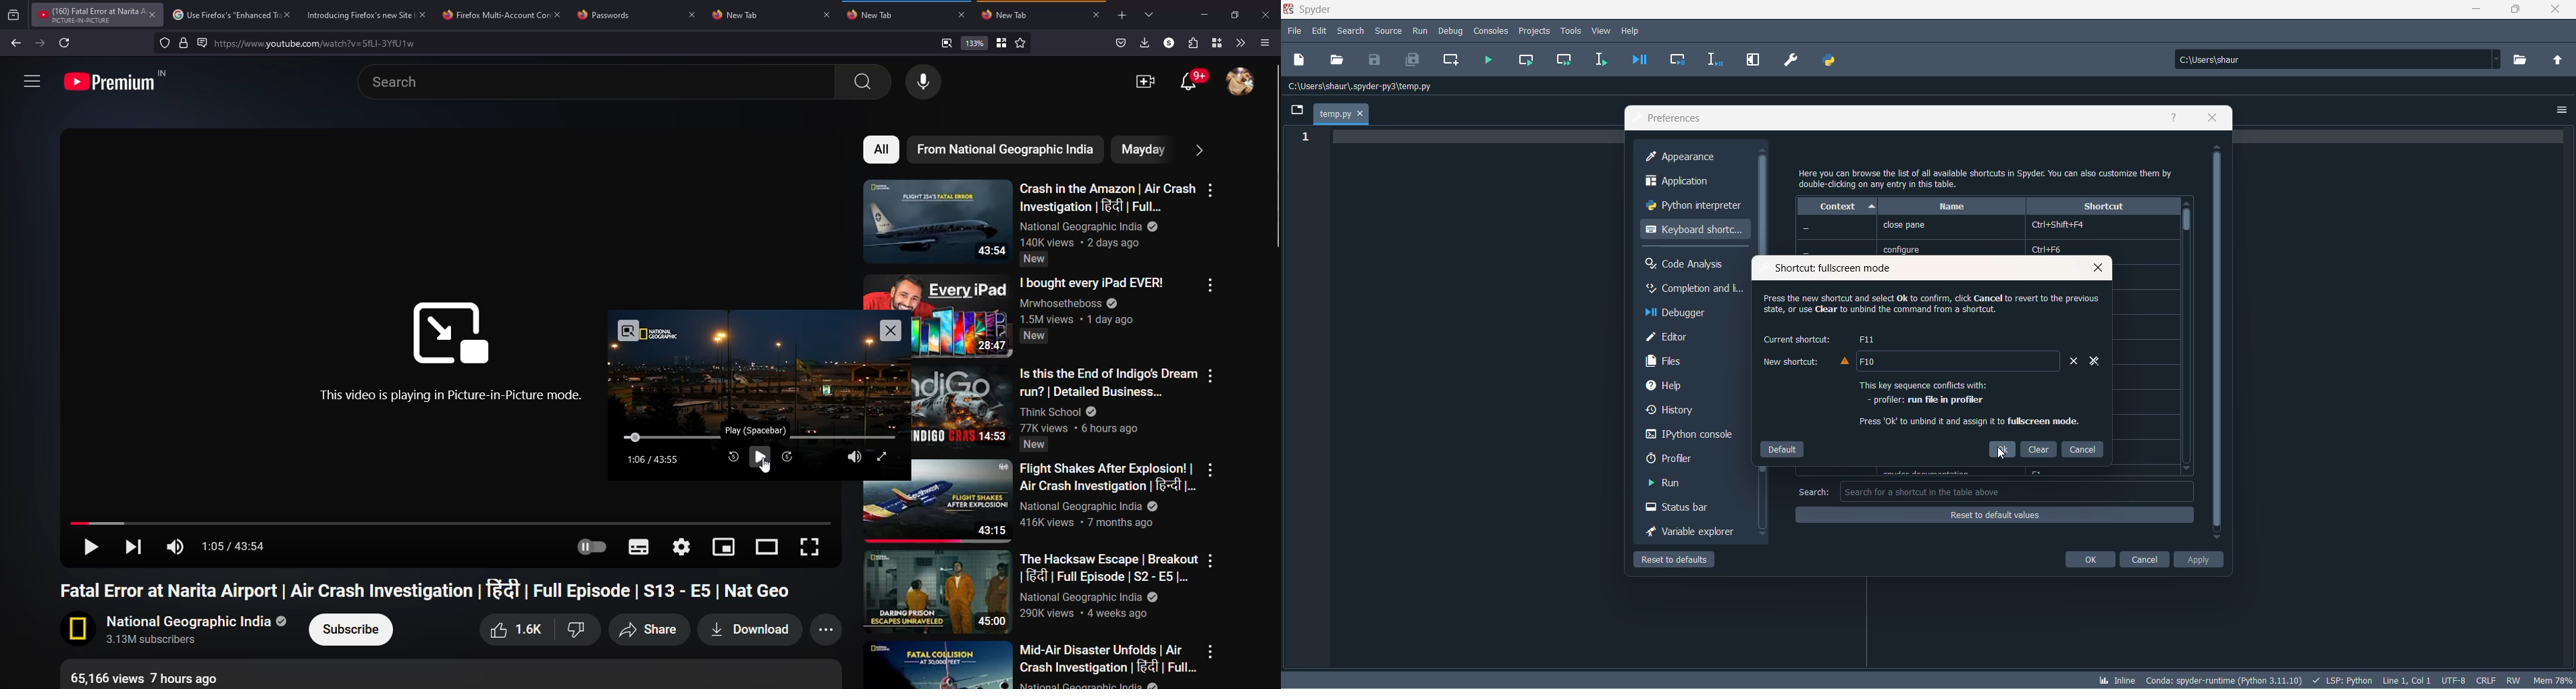 The height and width of the screenshot is (700, 2576). What do you see at coordinates (1678, 61) in the screenshot?
I see `debug cell` at bounding box center [1678, 61].